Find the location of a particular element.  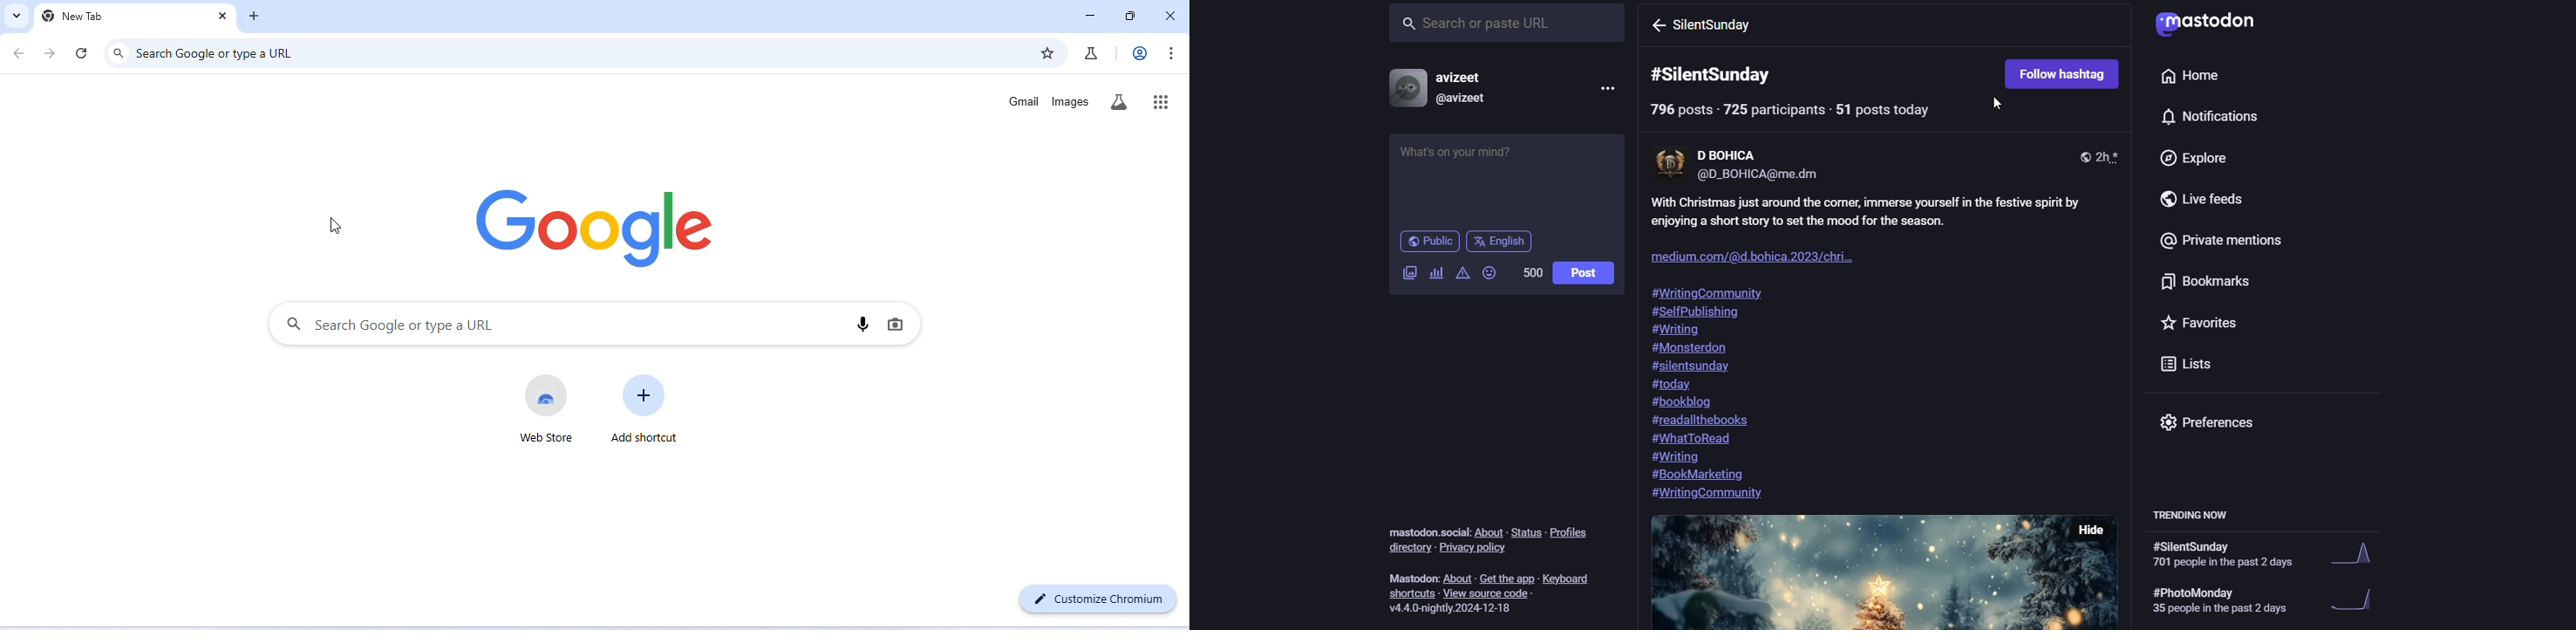

notification is located at coordinates (2205, 117).